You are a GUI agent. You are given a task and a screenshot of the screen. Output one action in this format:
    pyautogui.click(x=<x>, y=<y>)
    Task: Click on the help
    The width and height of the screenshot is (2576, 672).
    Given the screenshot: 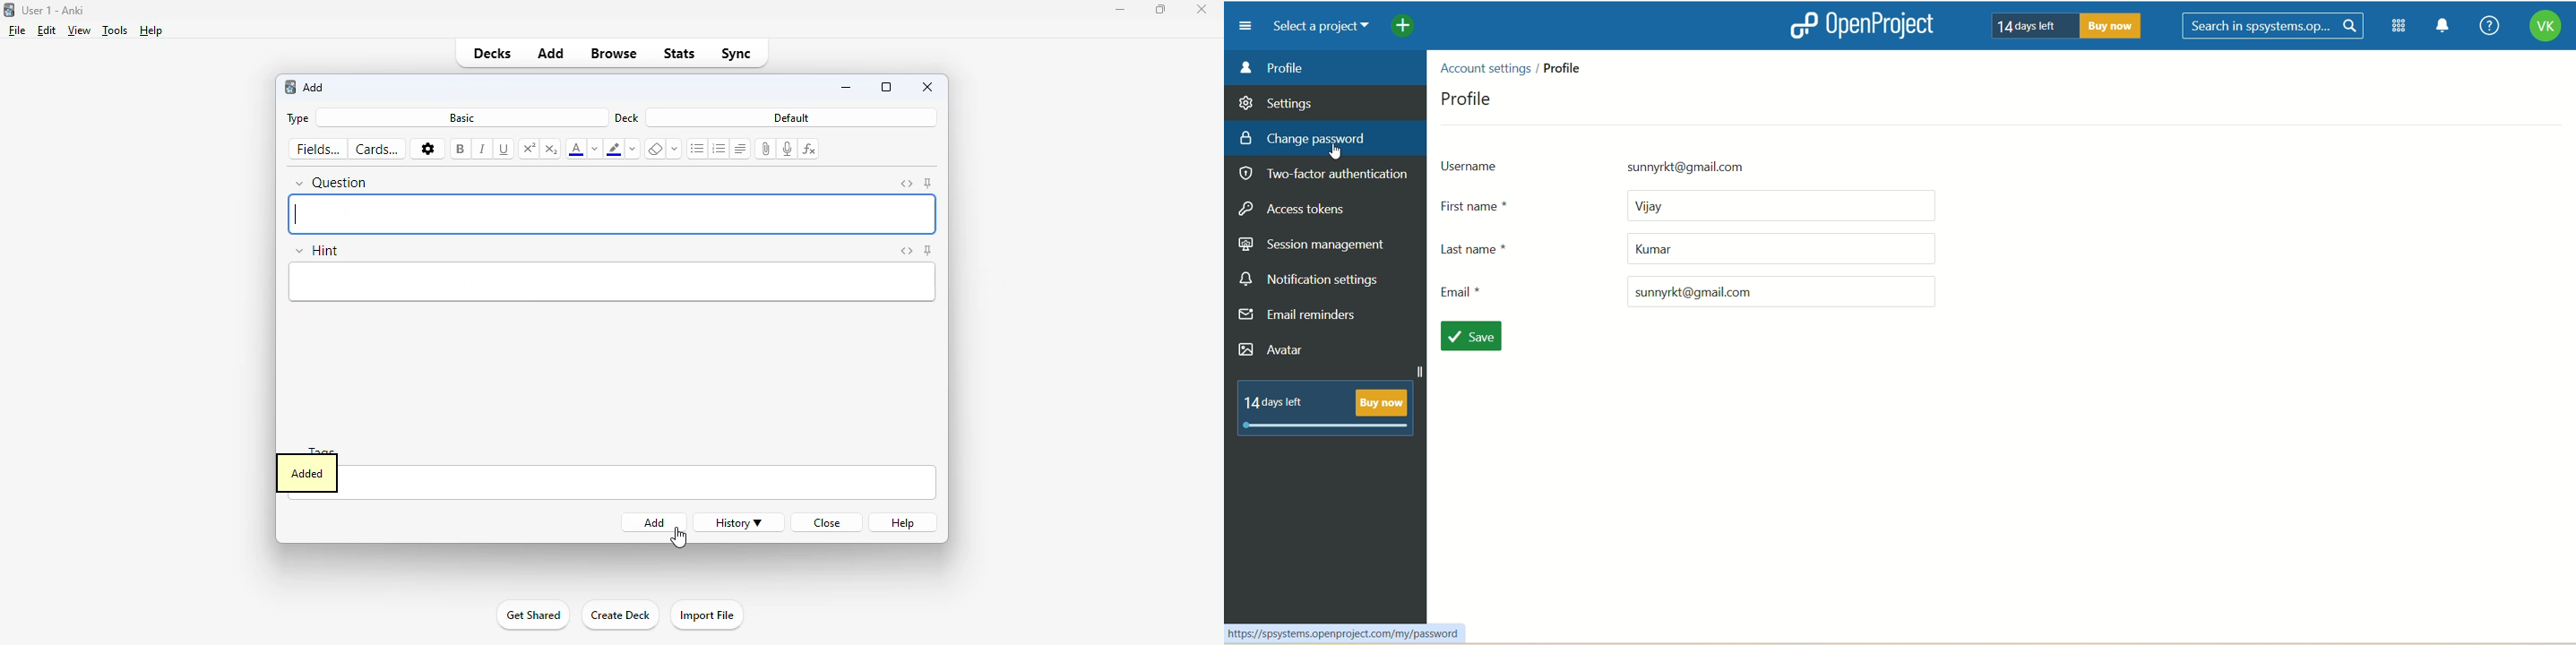 What is the action you would take?
    pyautogui.click(x=904, y=523)
    